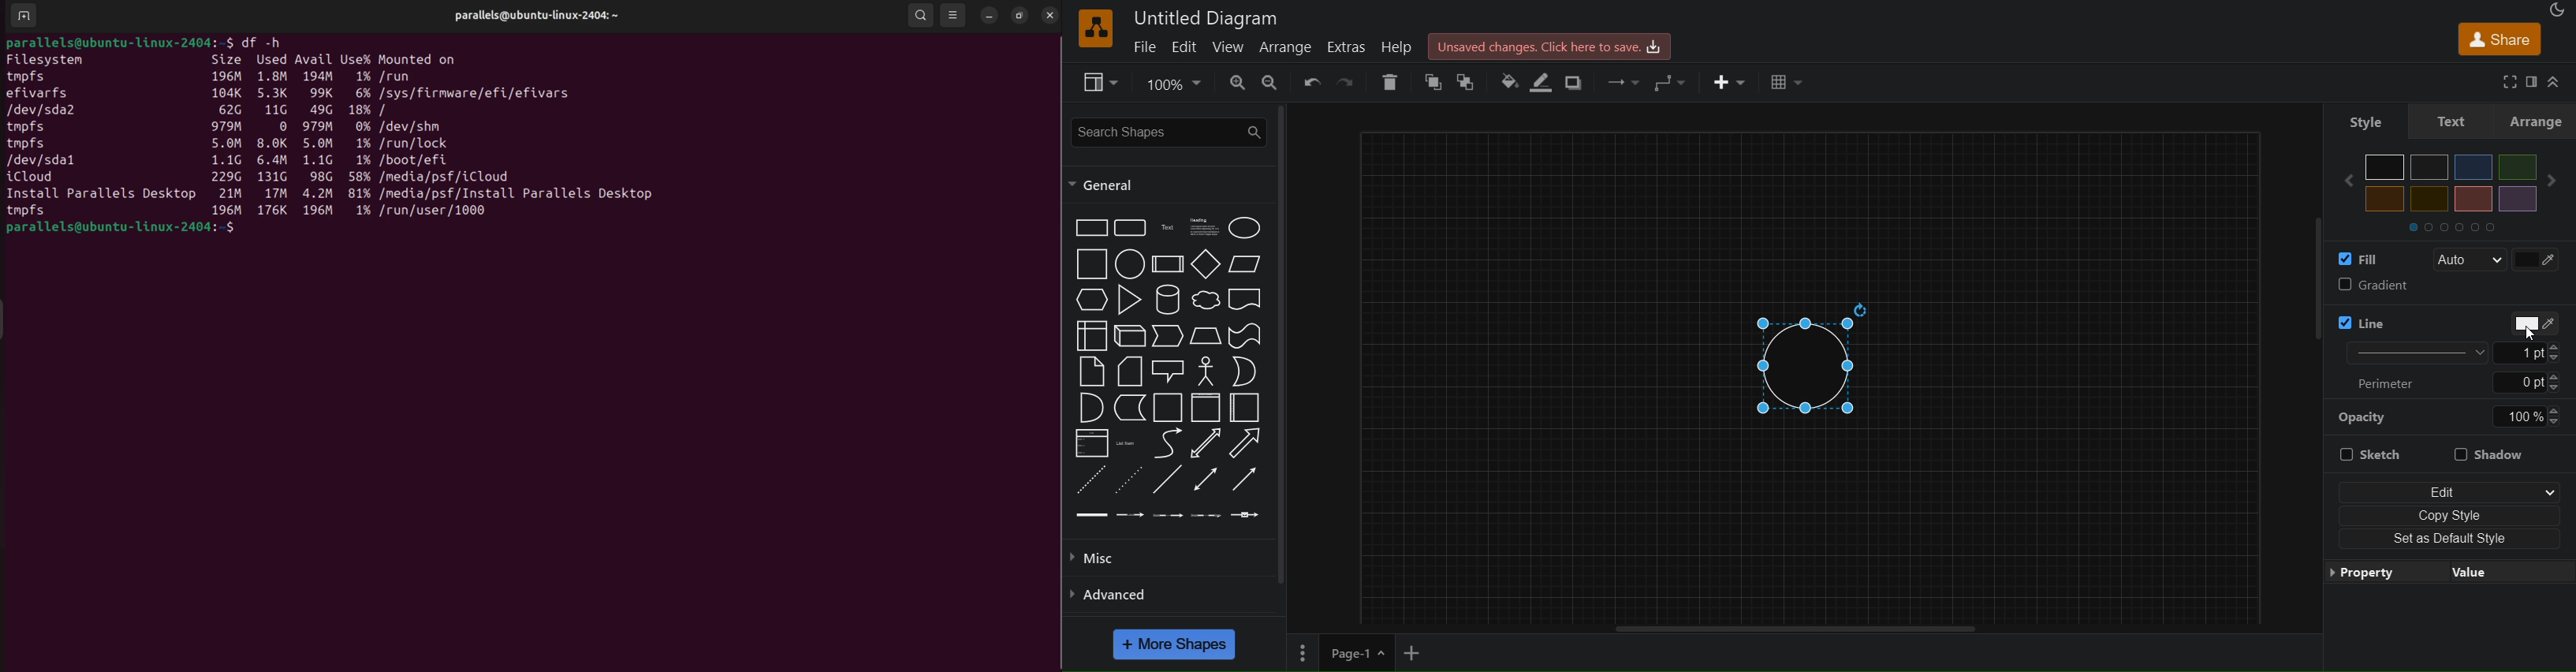  I want to click on minimize, so click(990, 15).